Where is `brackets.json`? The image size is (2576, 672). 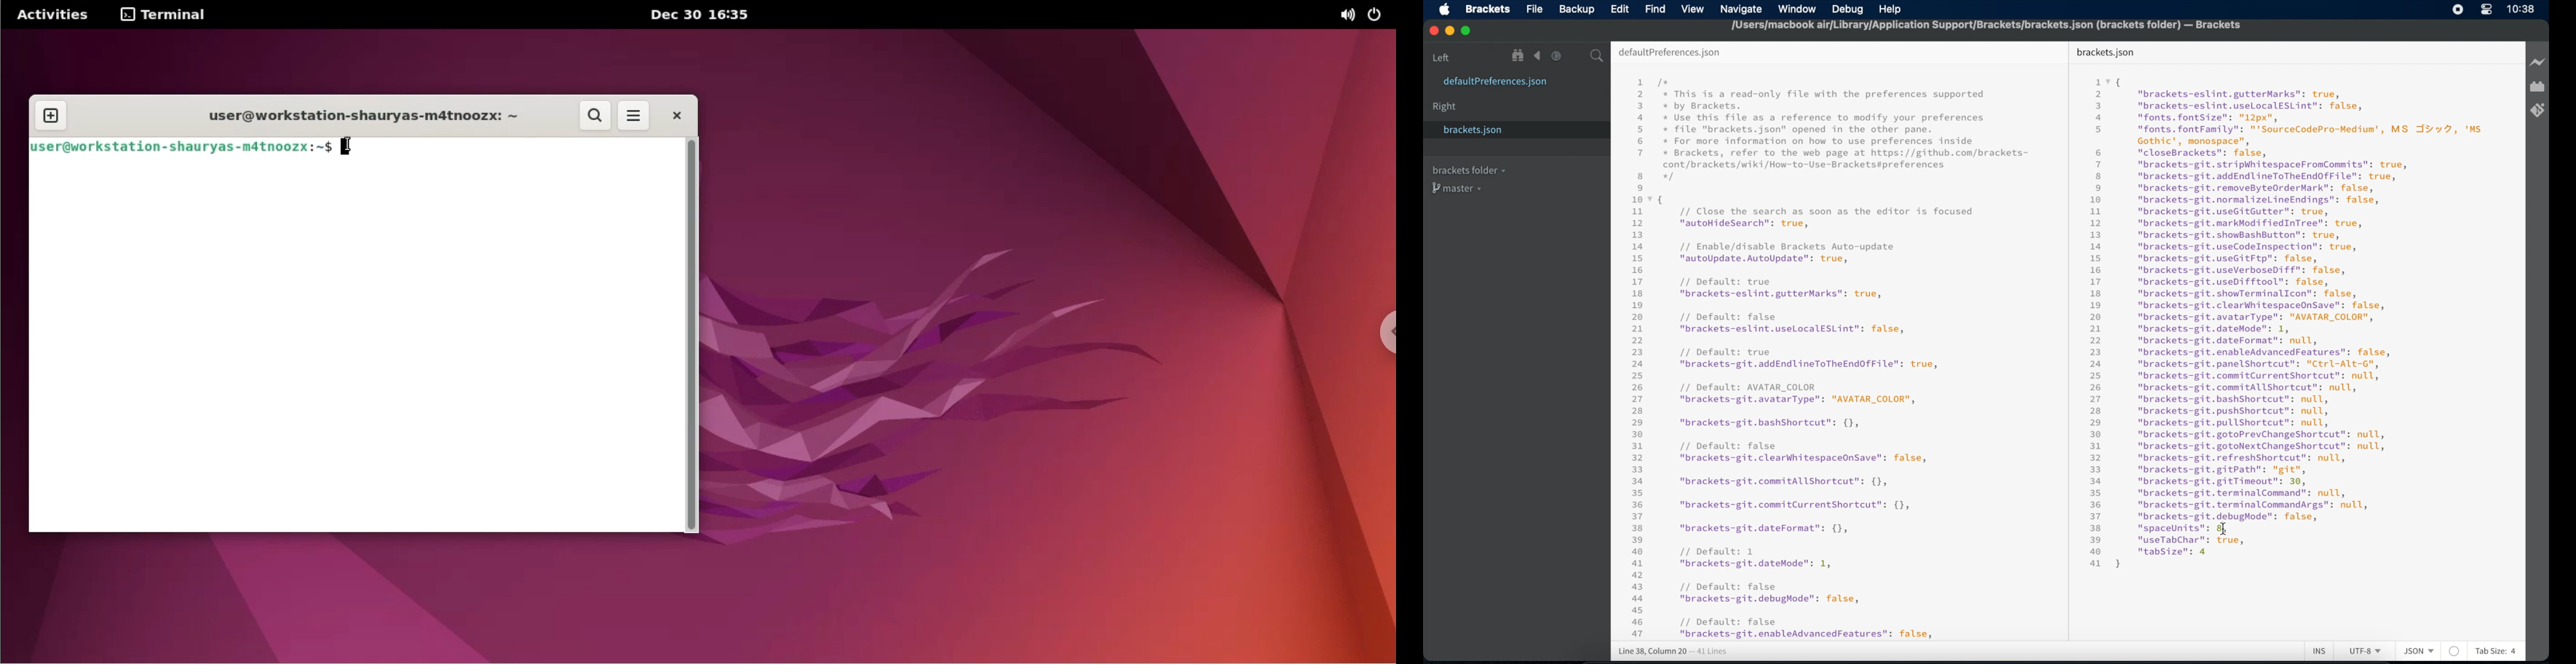
brackets.json is located at coordinates (1474, 130).